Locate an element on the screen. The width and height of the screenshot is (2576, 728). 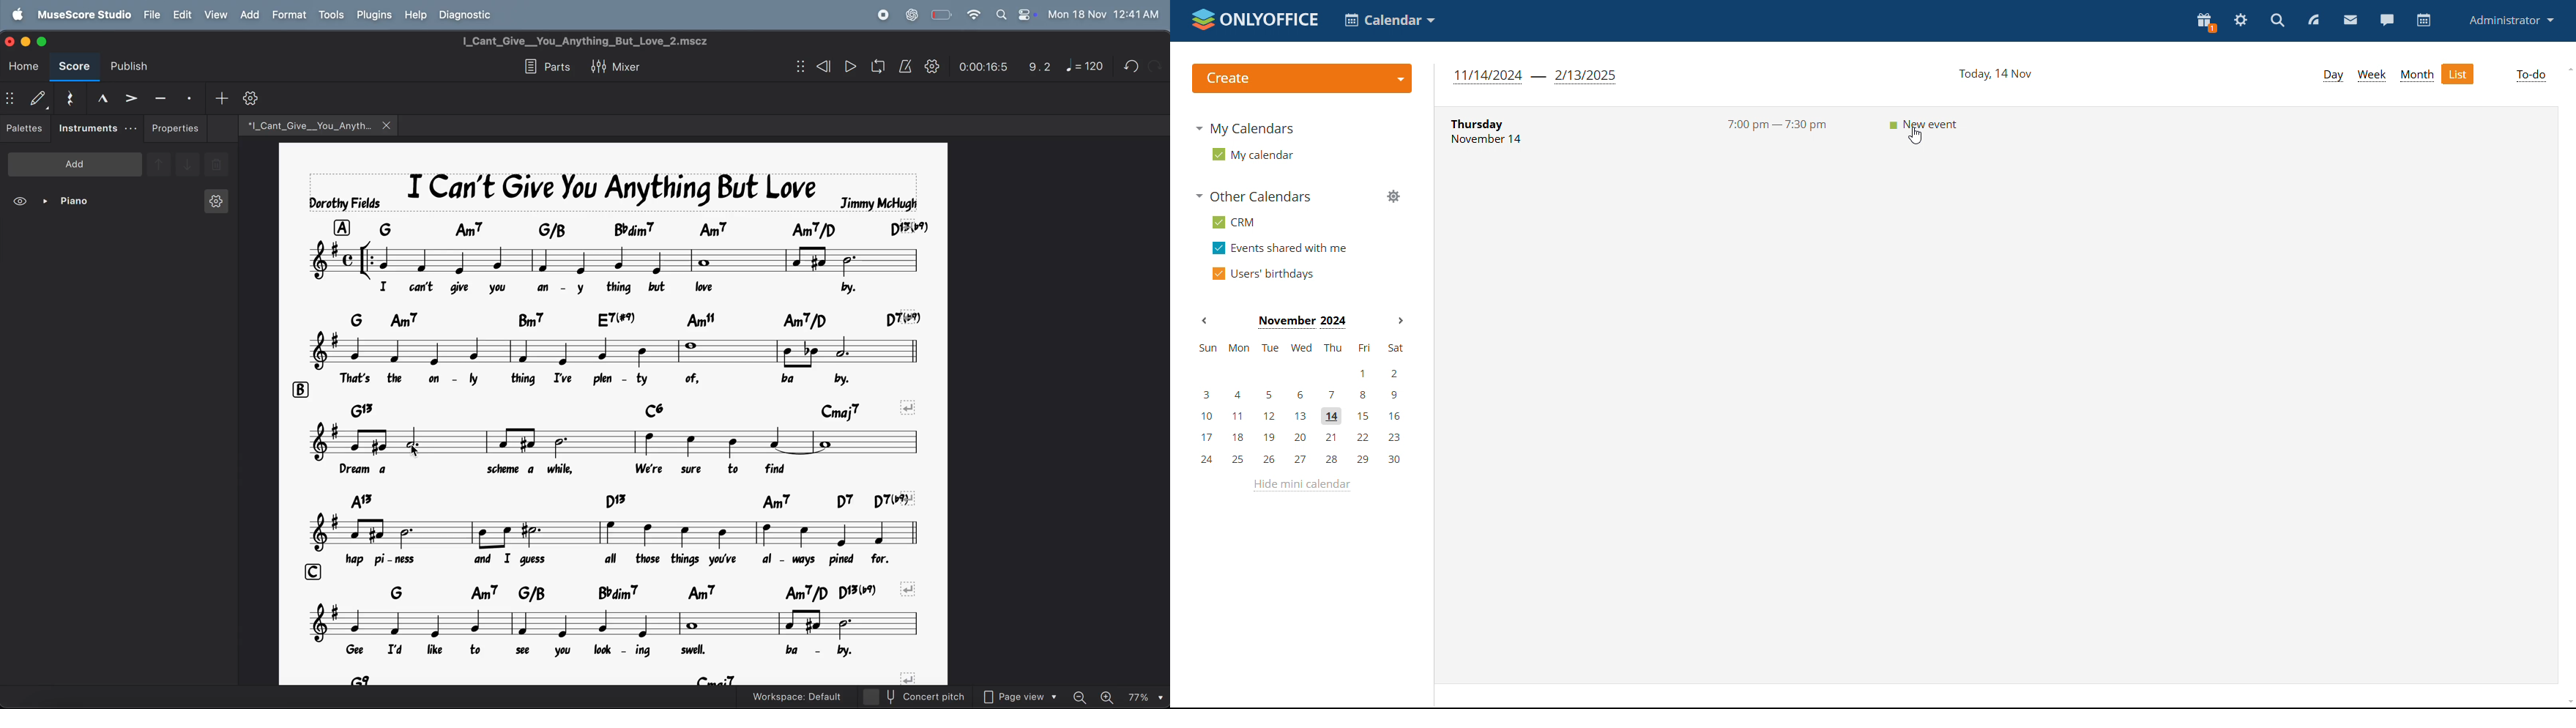
score is located at coordinates (74, 68).